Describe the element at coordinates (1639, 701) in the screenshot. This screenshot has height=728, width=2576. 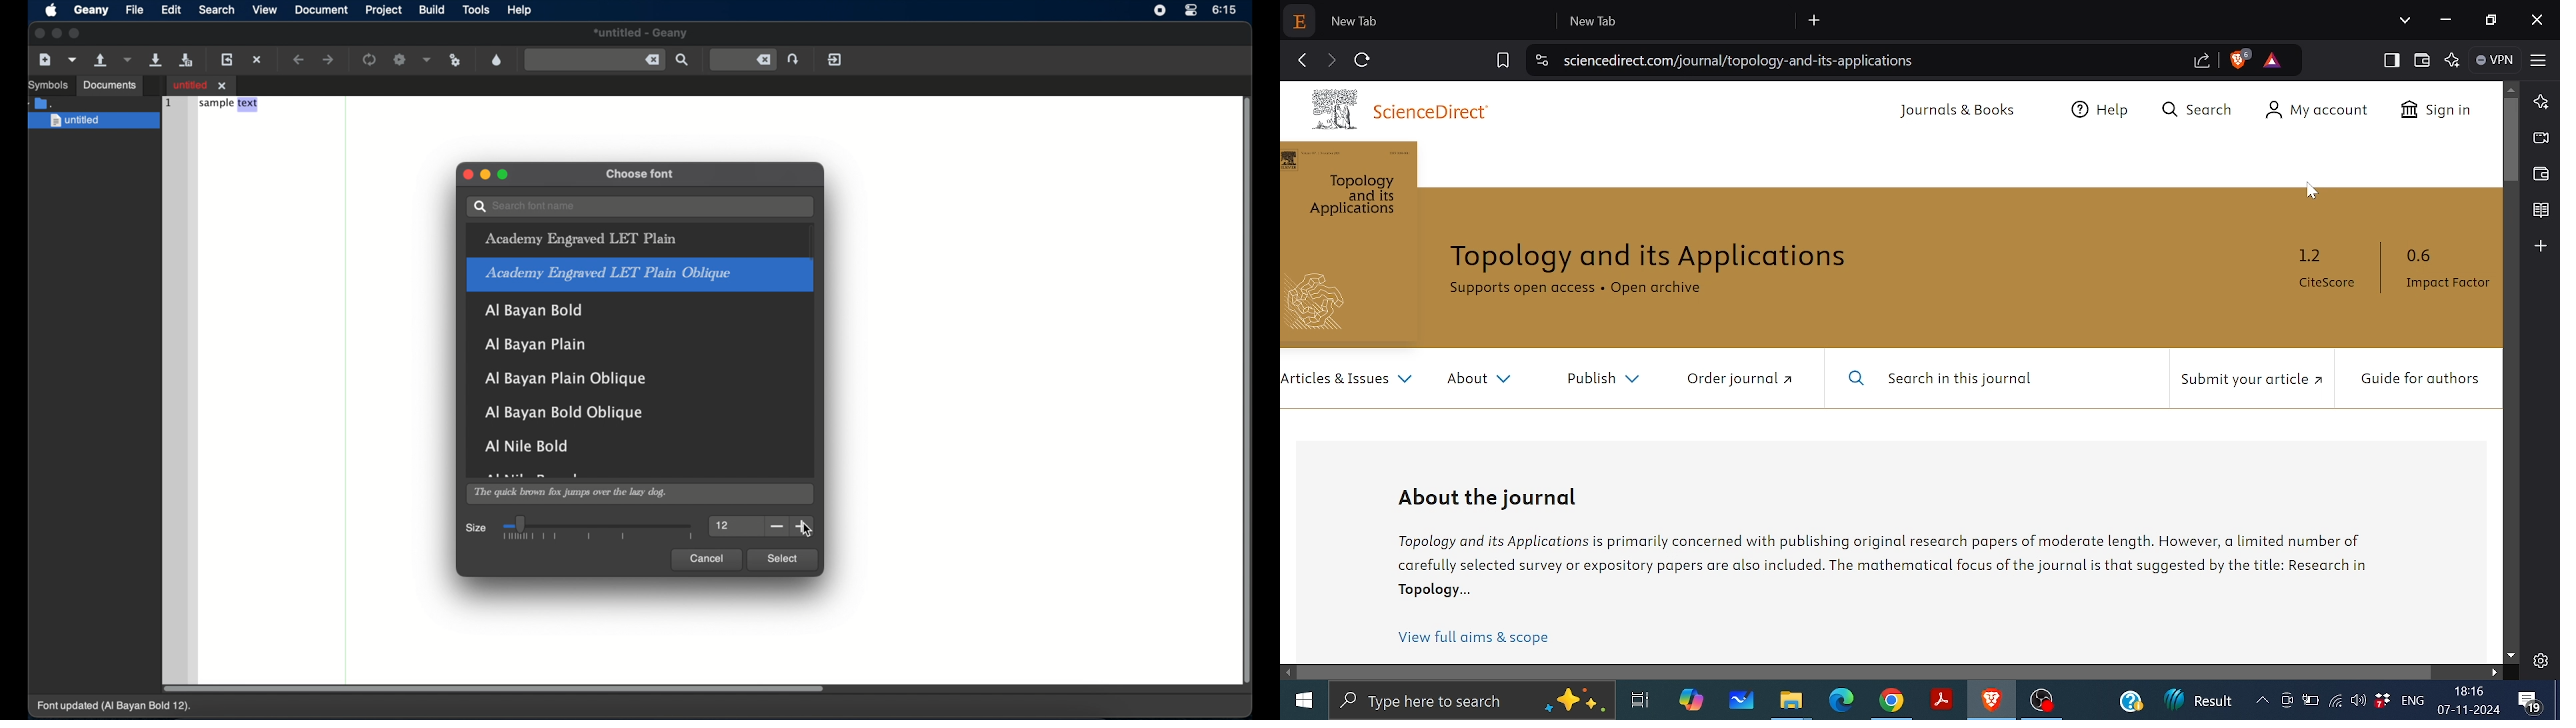
I see `Task view` at that location.